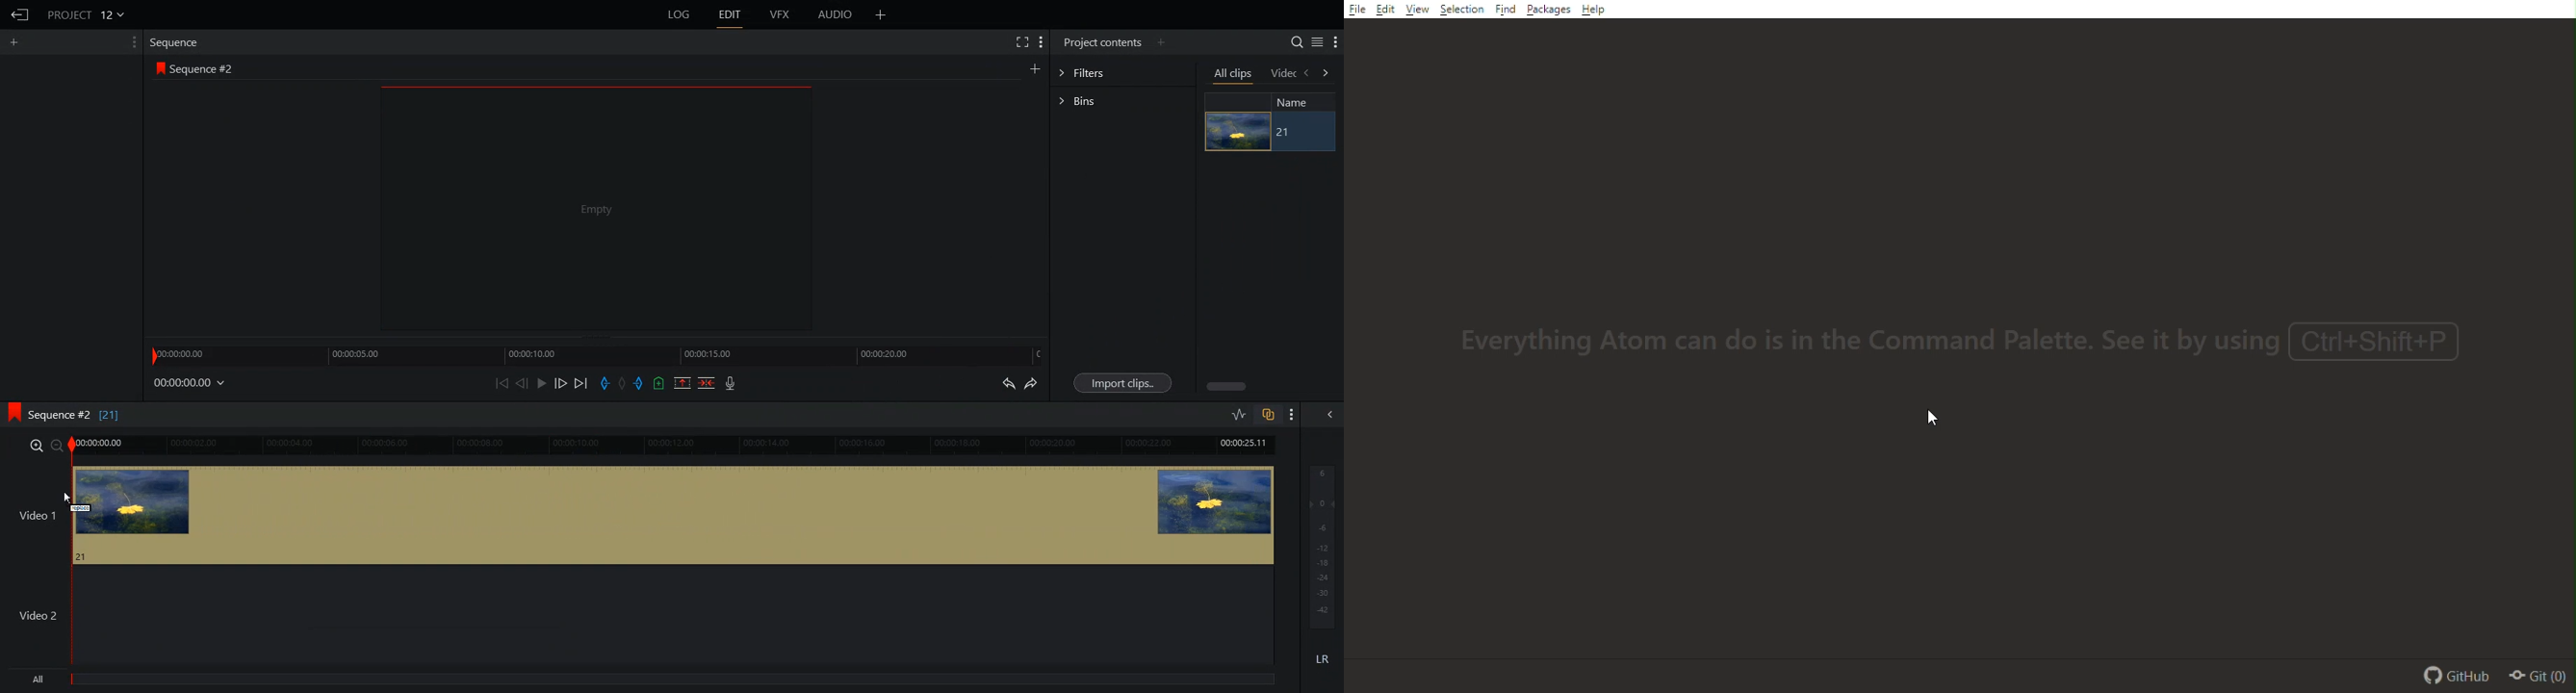 The width and height of the screenshot is (2576, 700). I want to click on Video 2, so click(671, 615).